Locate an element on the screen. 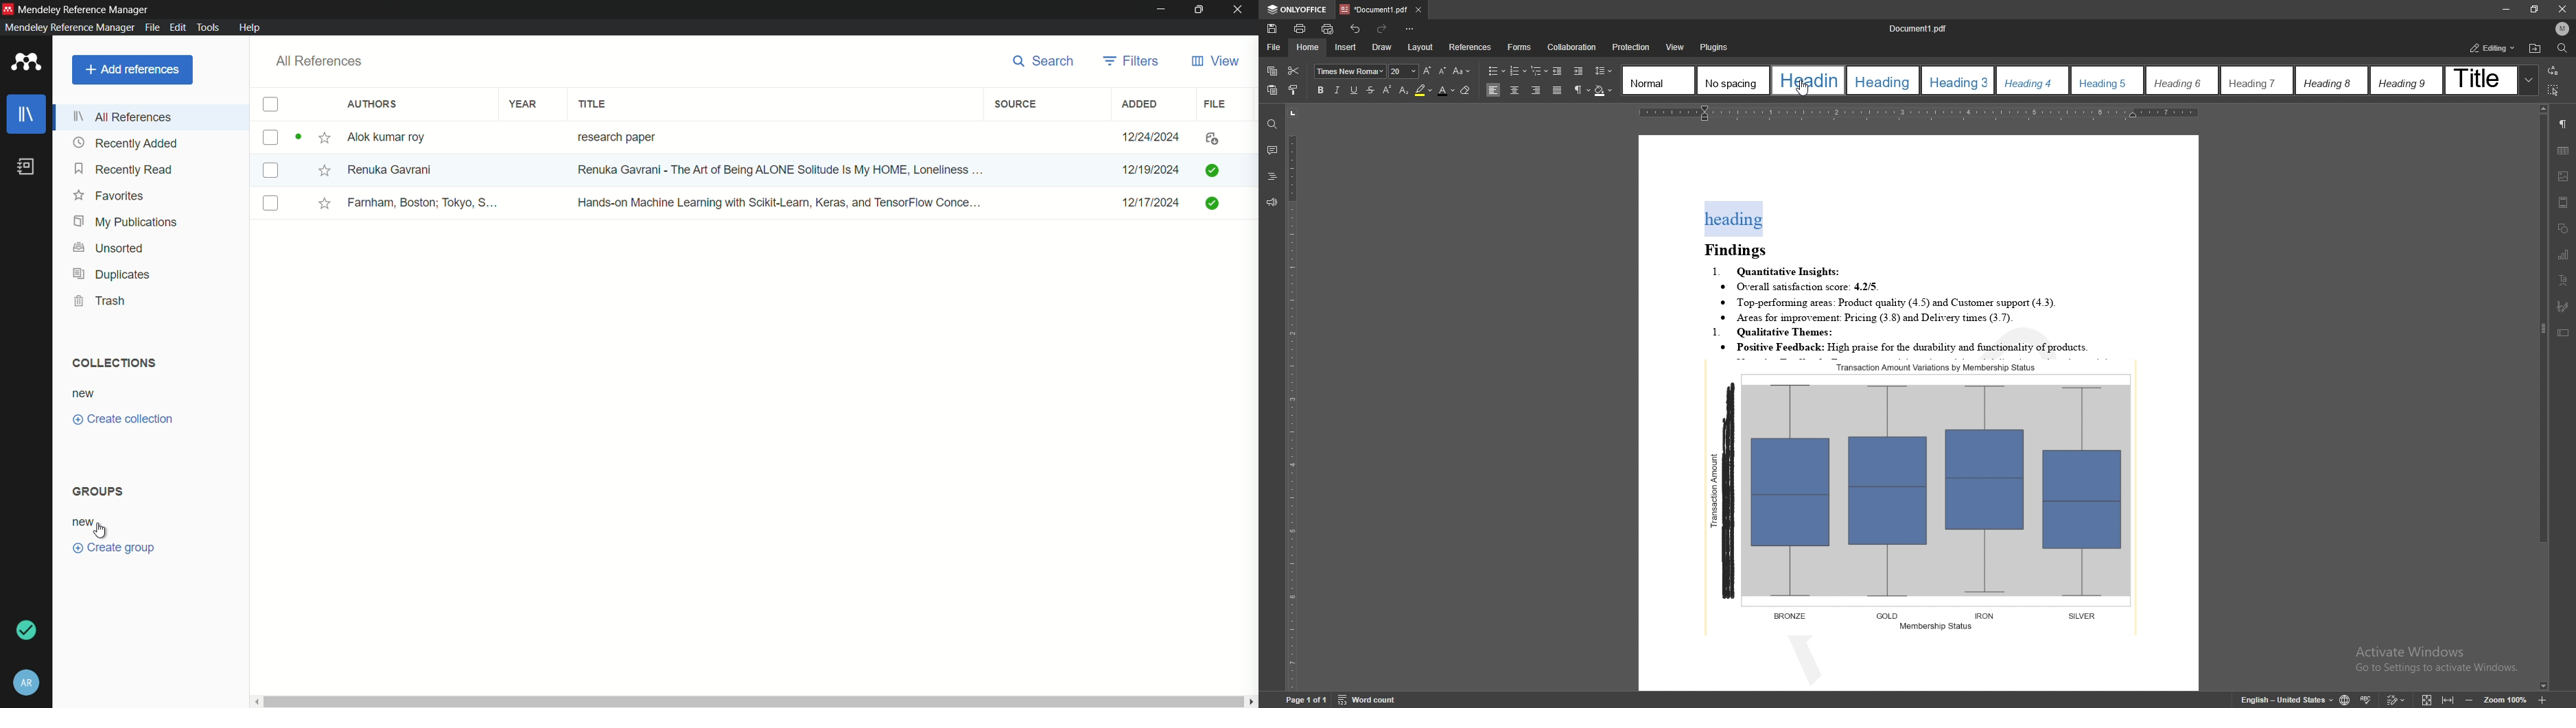  highlight color is located at coordinates (1424, 91).